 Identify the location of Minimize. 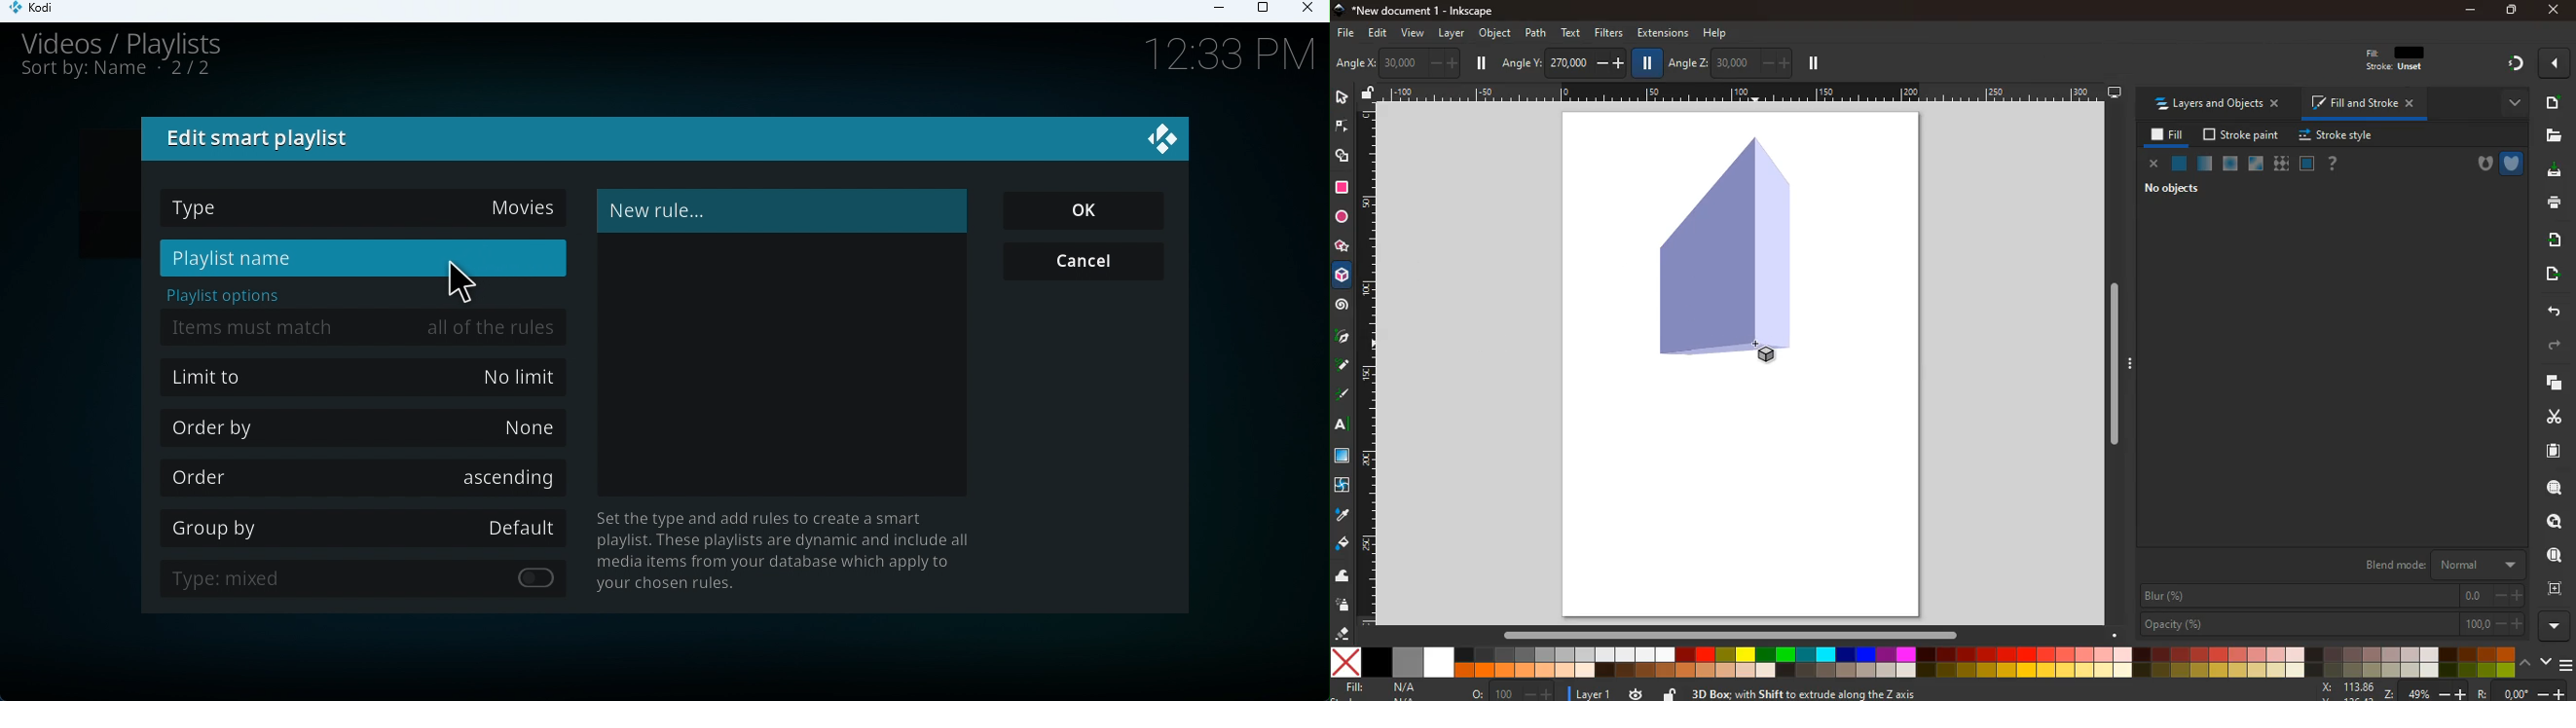
(1224, 11).